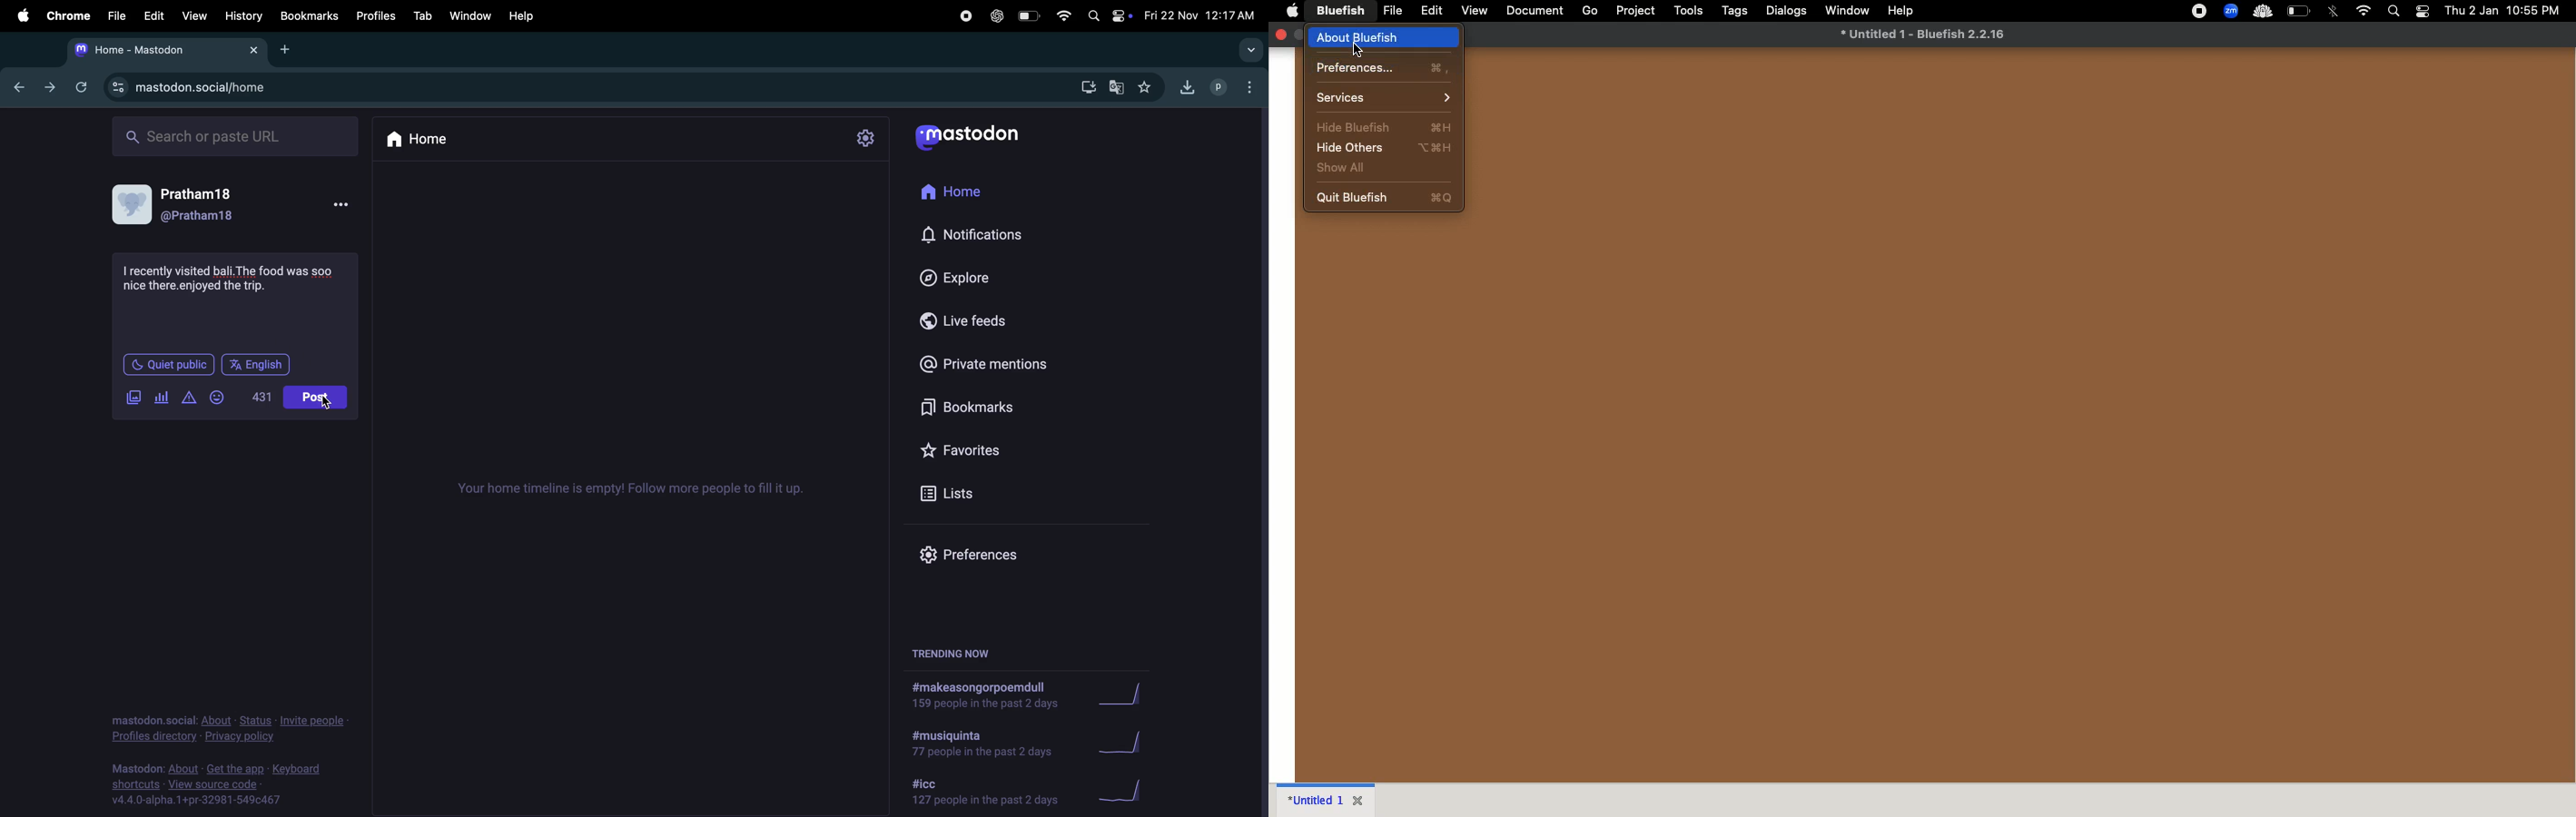  I want to click on notifications, so click(969, 233).